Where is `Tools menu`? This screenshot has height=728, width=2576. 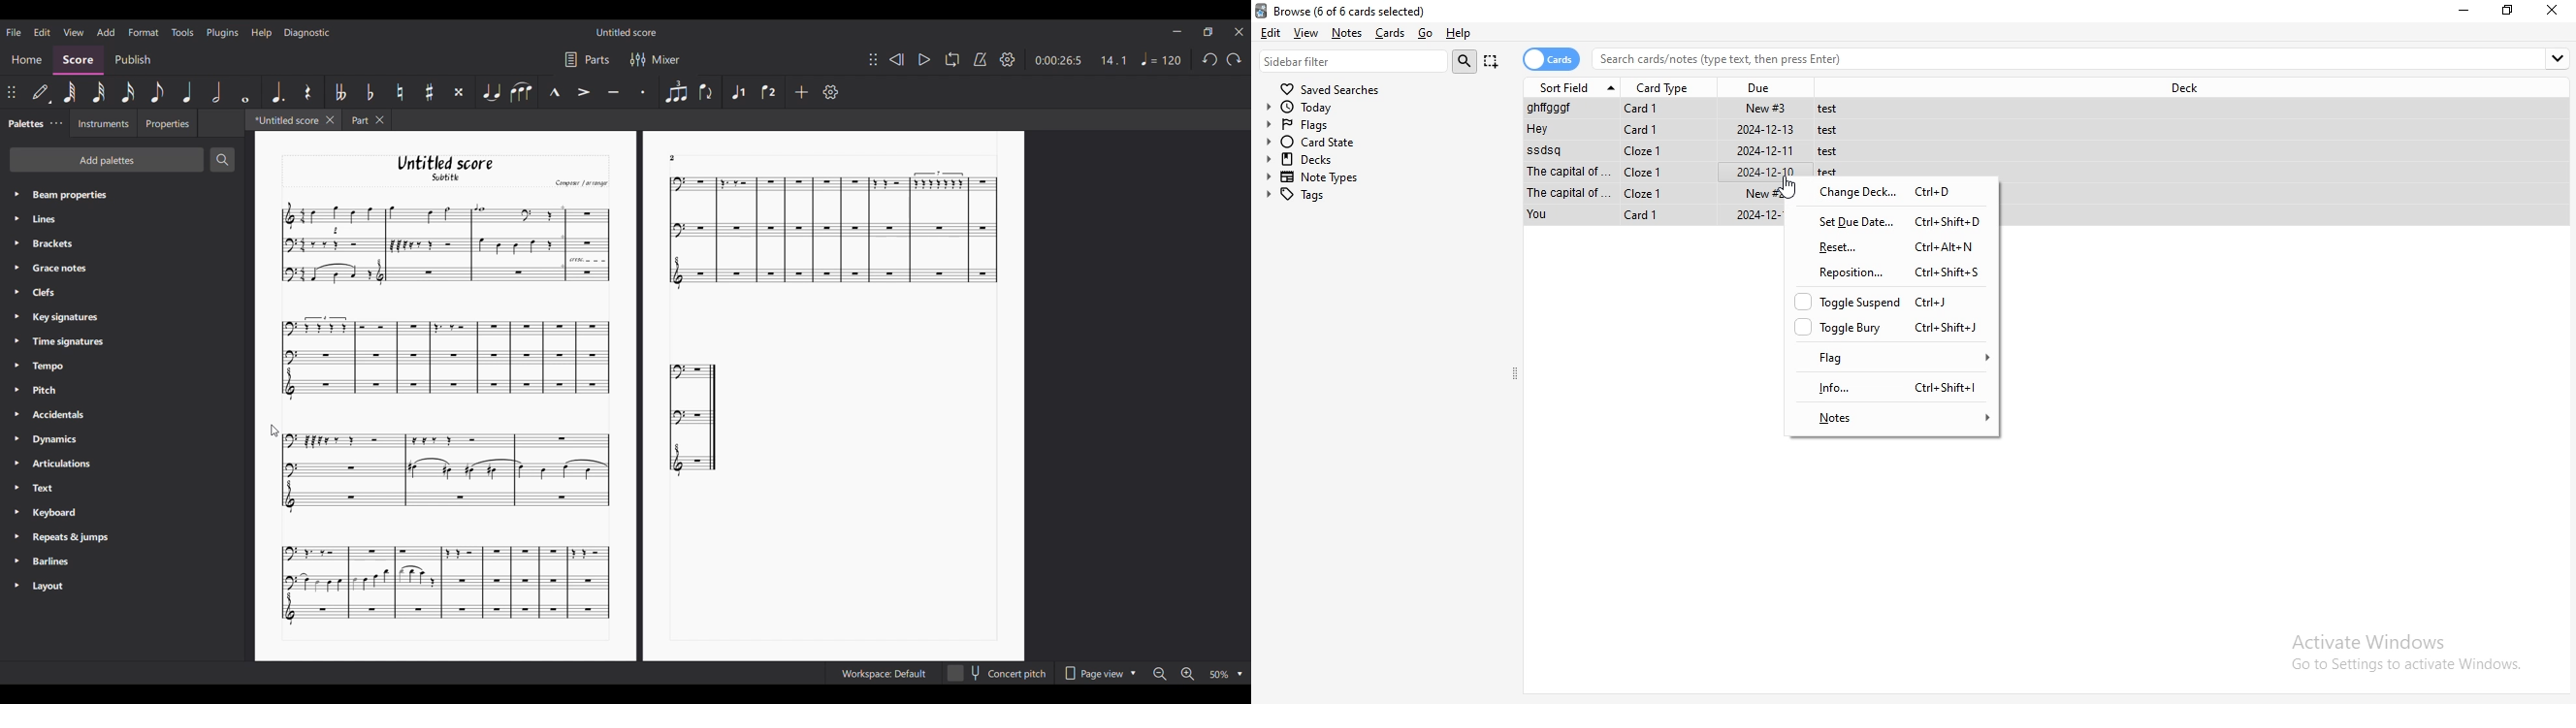 Tools menu is located at coordinates (182, 32).